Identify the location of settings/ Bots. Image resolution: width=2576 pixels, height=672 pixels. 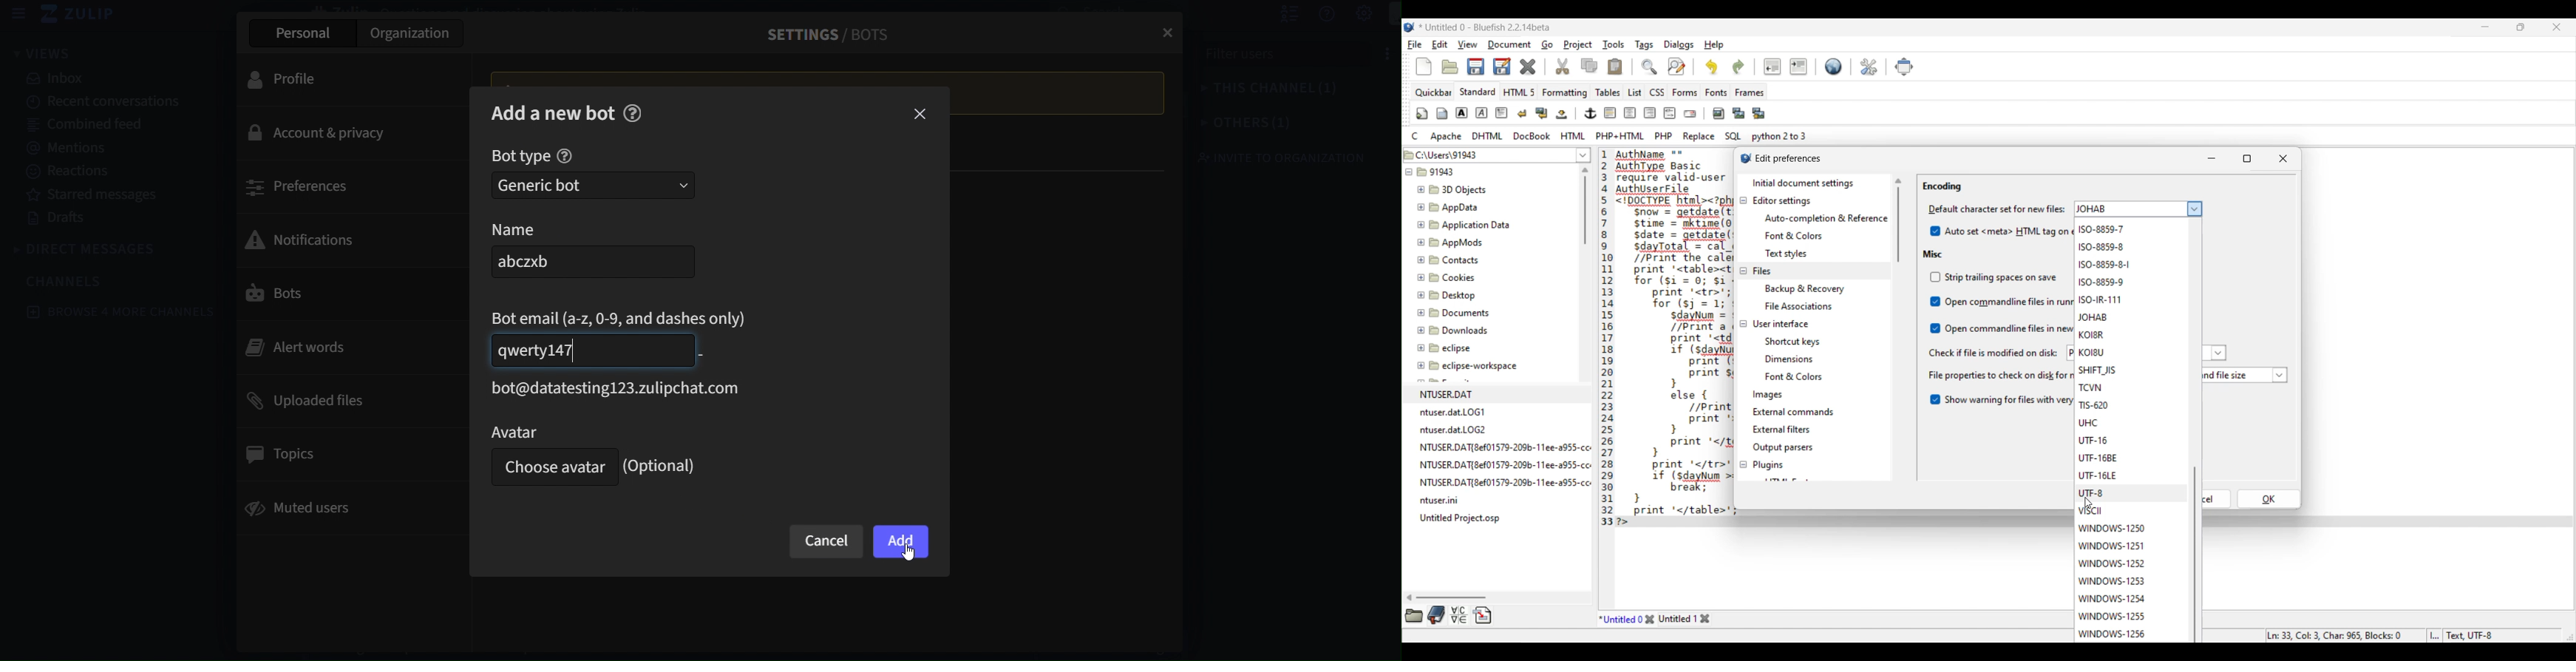
(820, 34).